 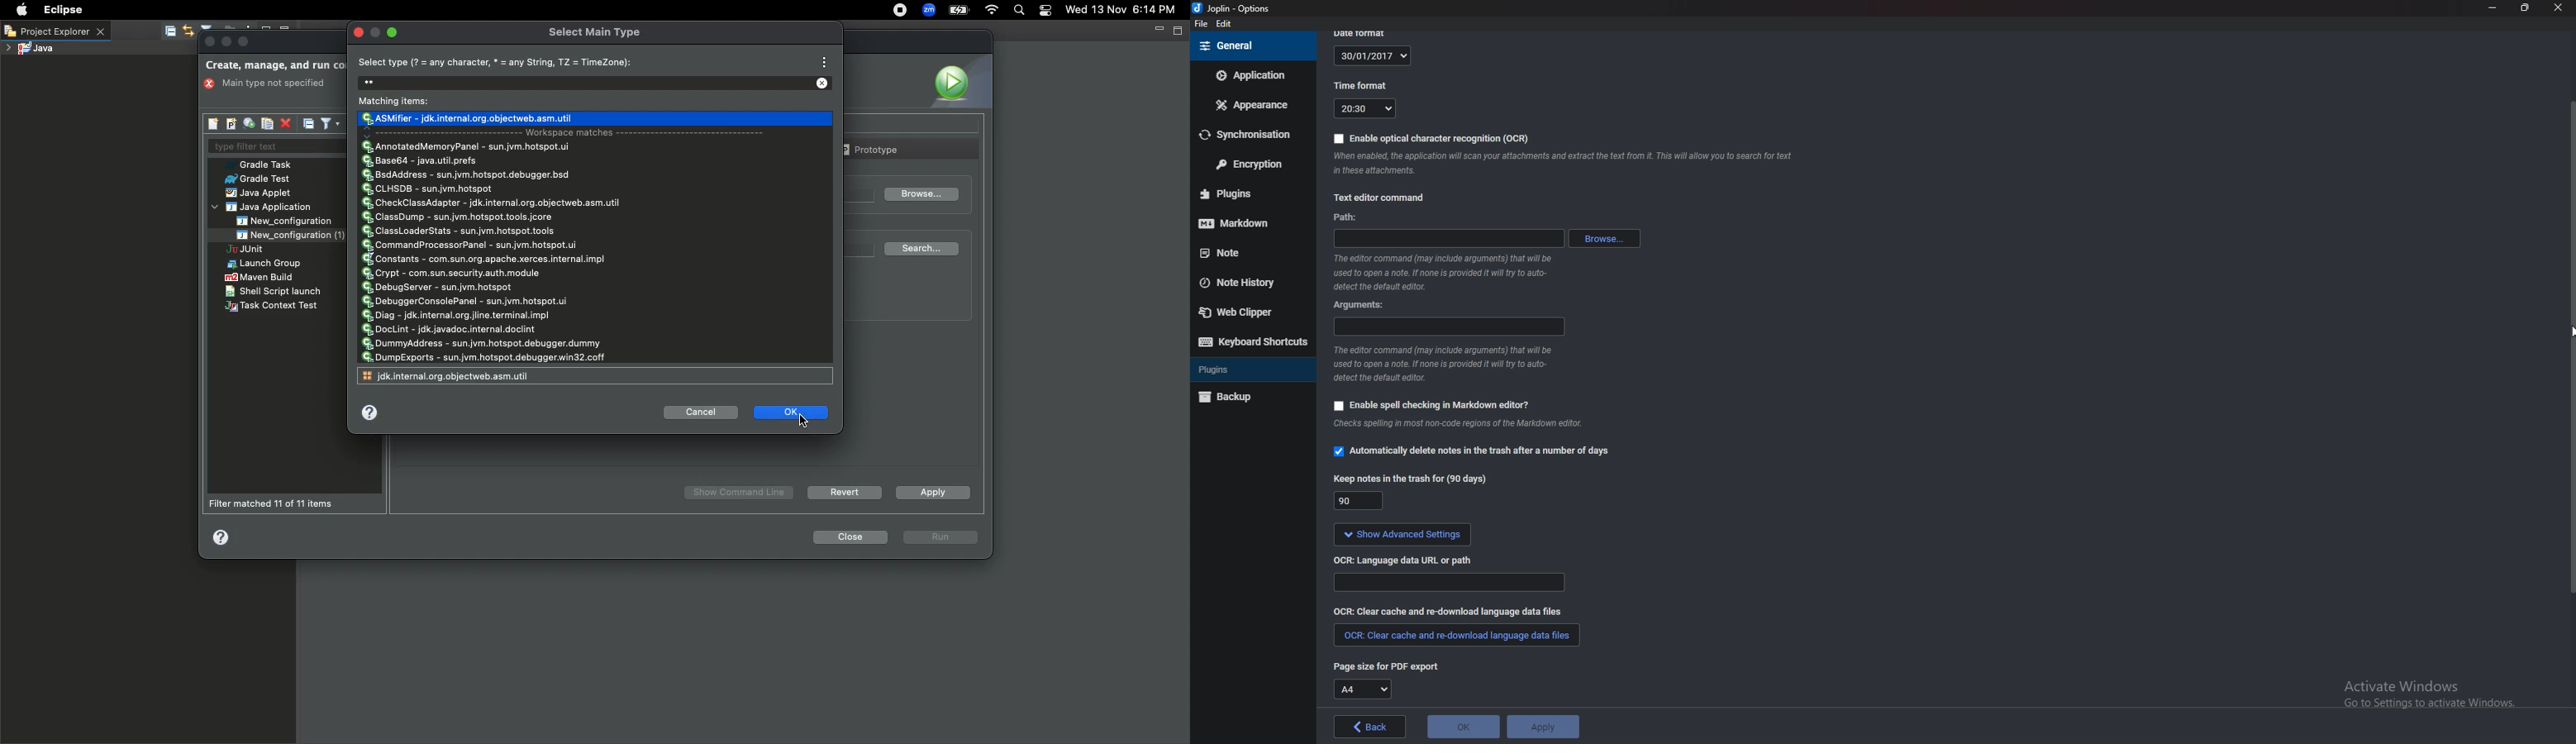 What do you see at coordinates (941, 538) in the screenshot?
I see `run` at bounding box center [941, 538].